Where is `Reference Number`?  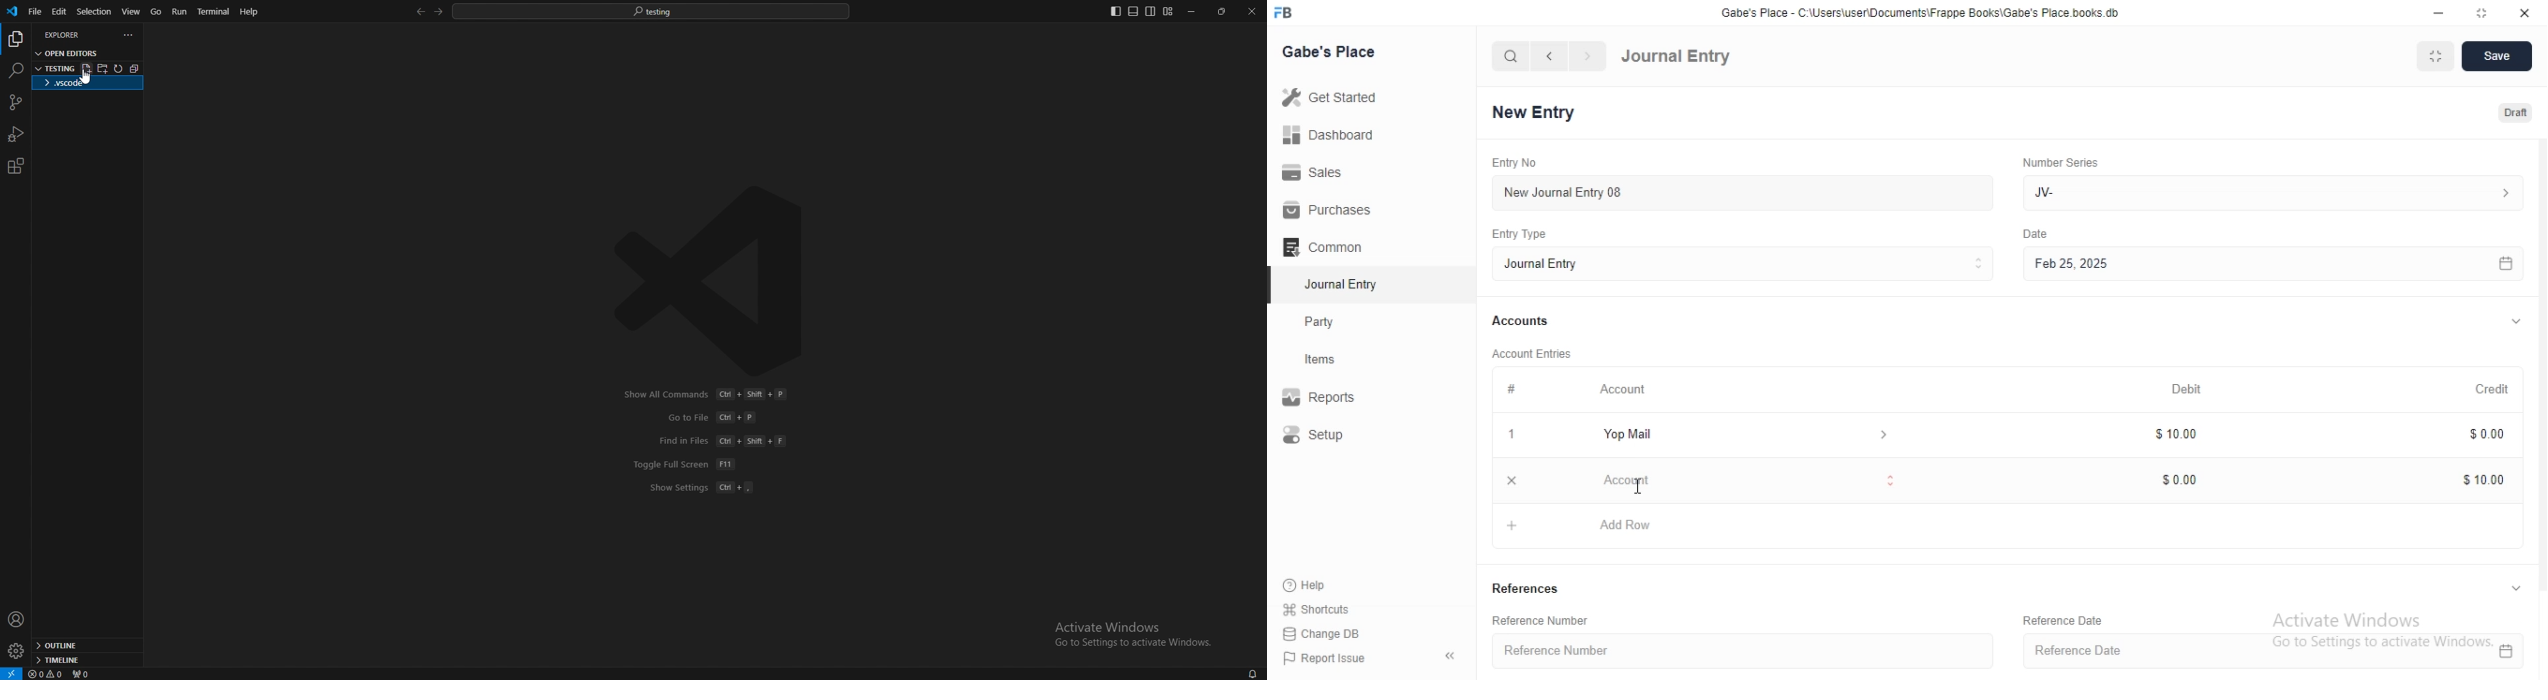
Reference Number is located at coordinates (1539, 623).